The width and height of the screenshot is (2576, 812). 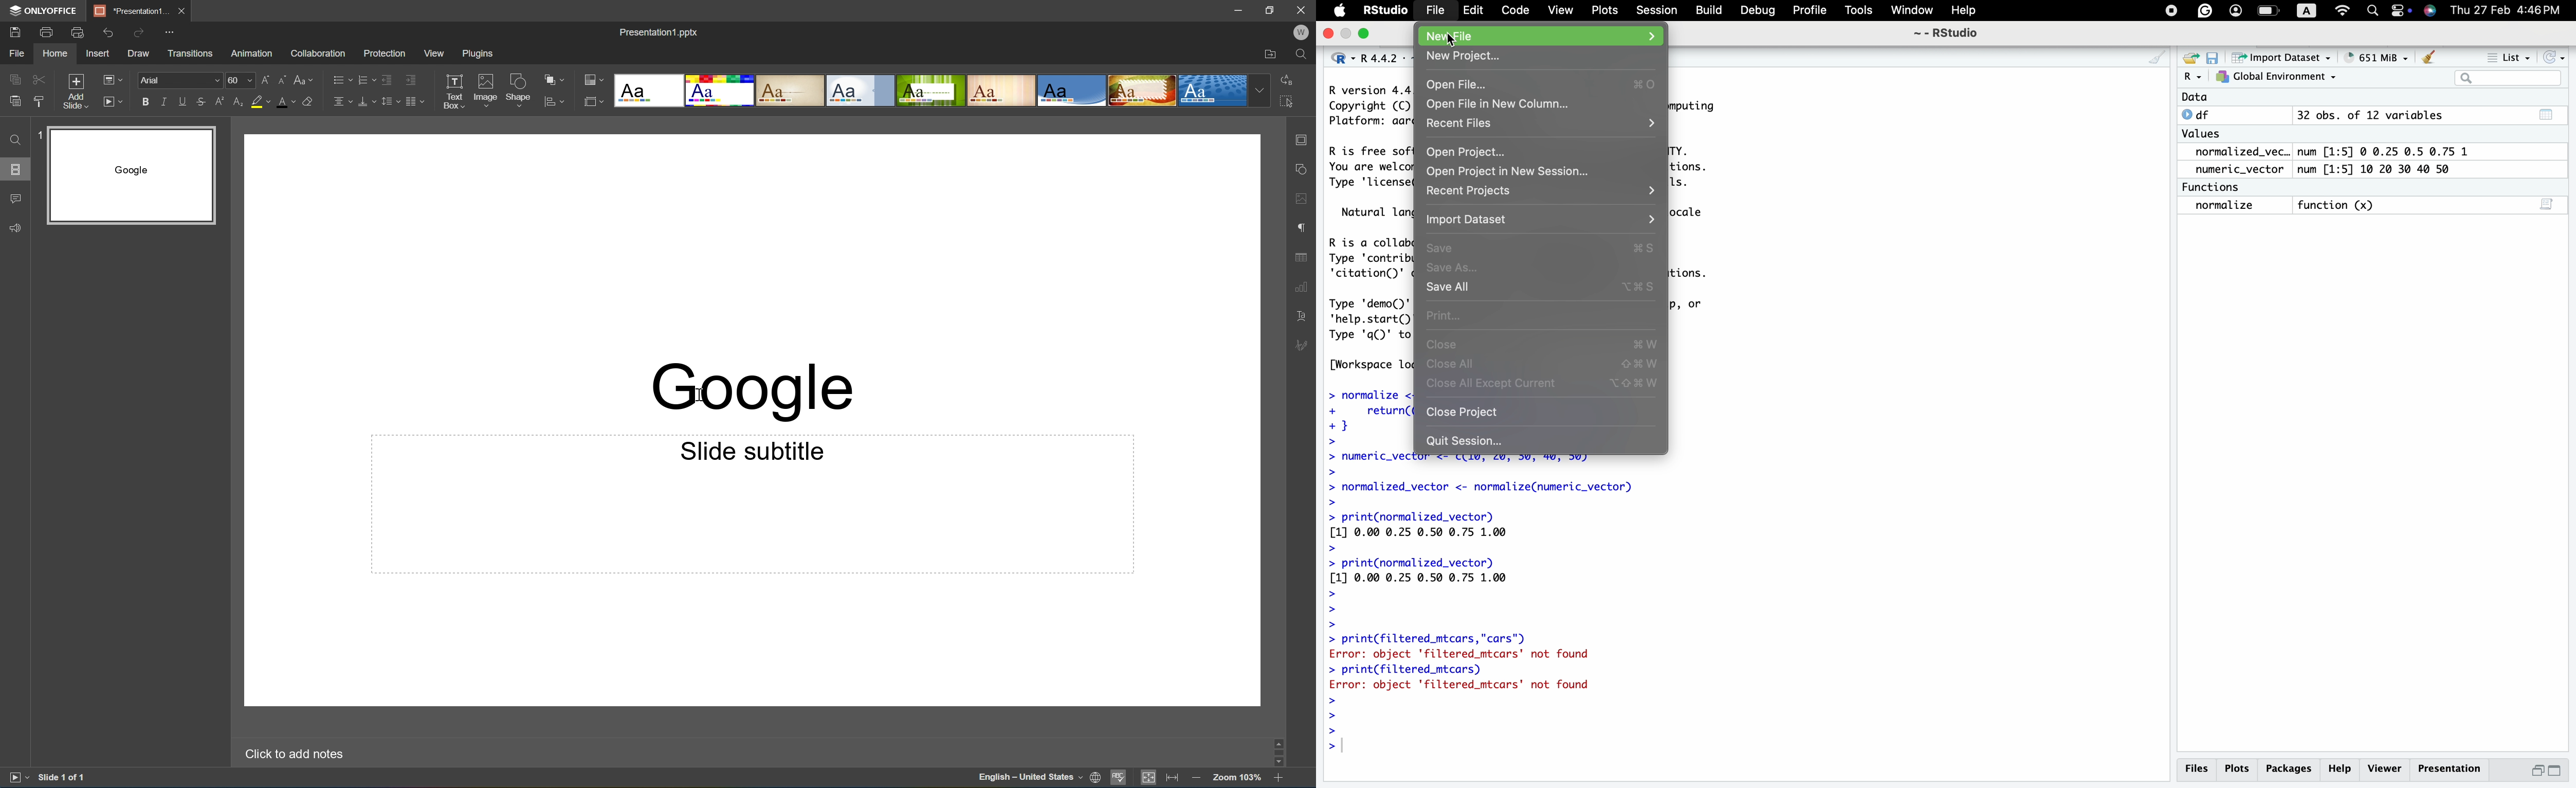 I want to click on Select all, so click(x=1286, y=102).